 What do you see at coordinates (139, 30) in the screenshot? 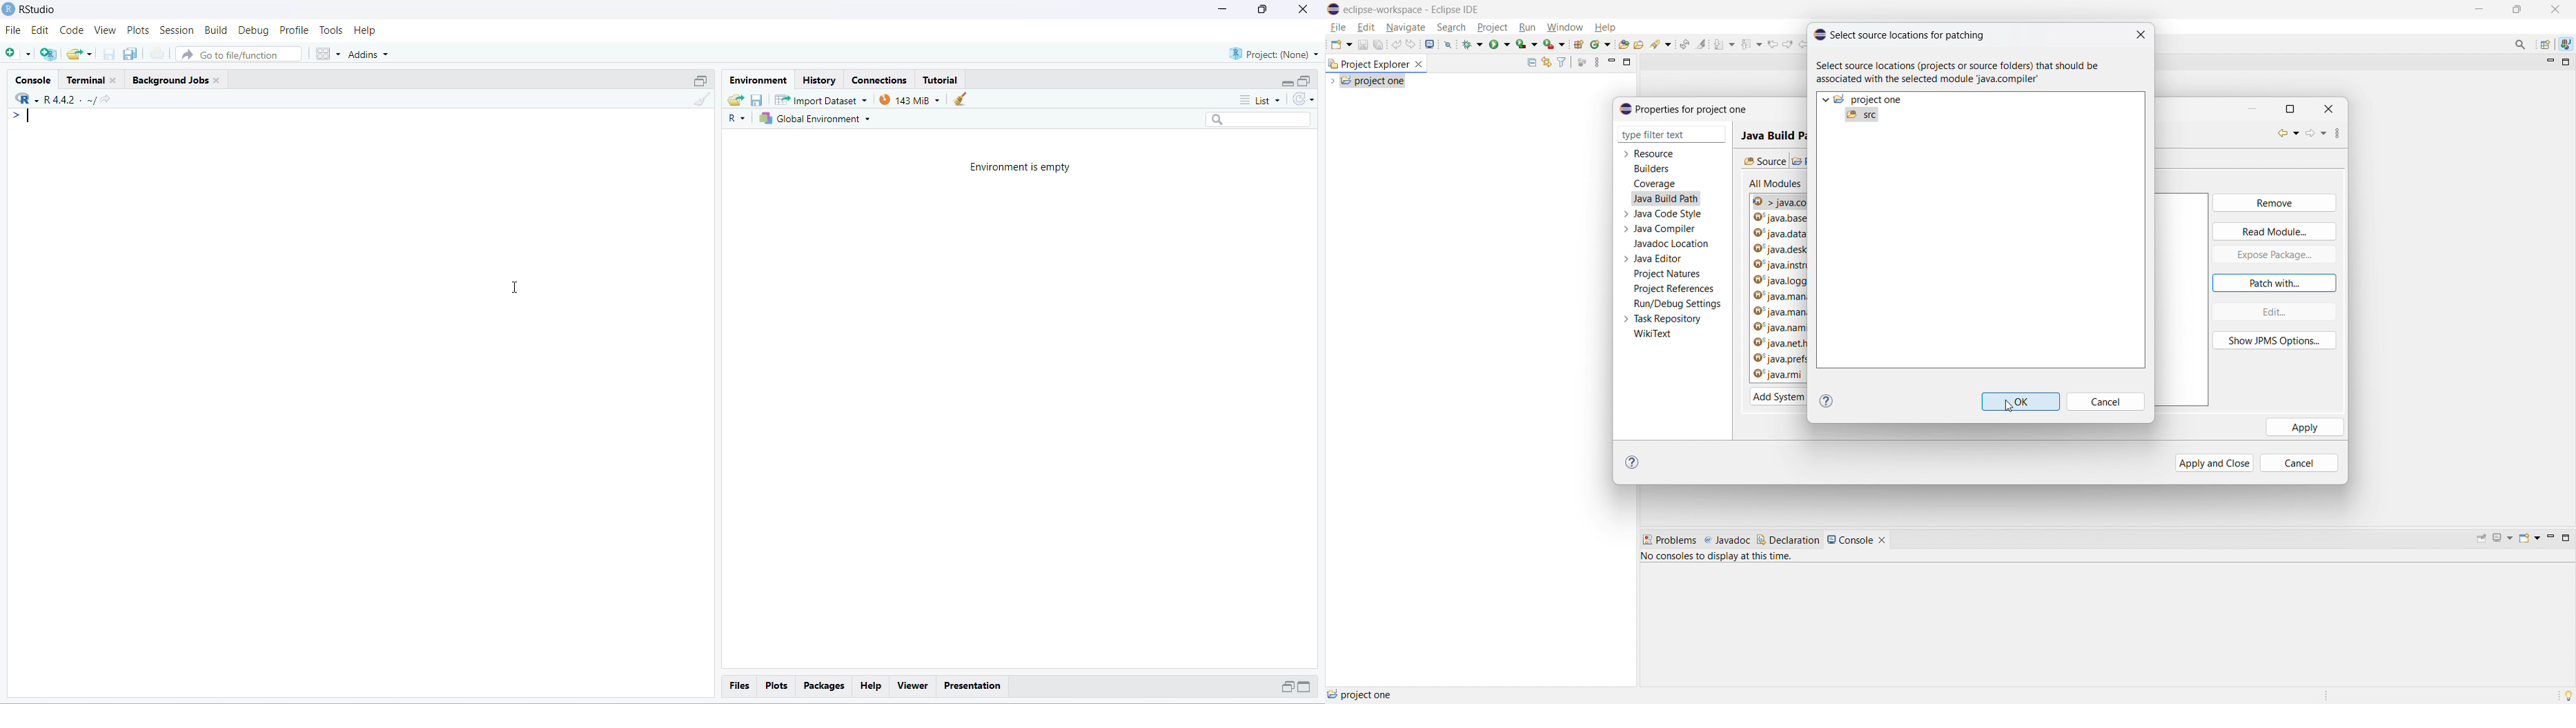
I see `plots` at bounding box center [139, 30].